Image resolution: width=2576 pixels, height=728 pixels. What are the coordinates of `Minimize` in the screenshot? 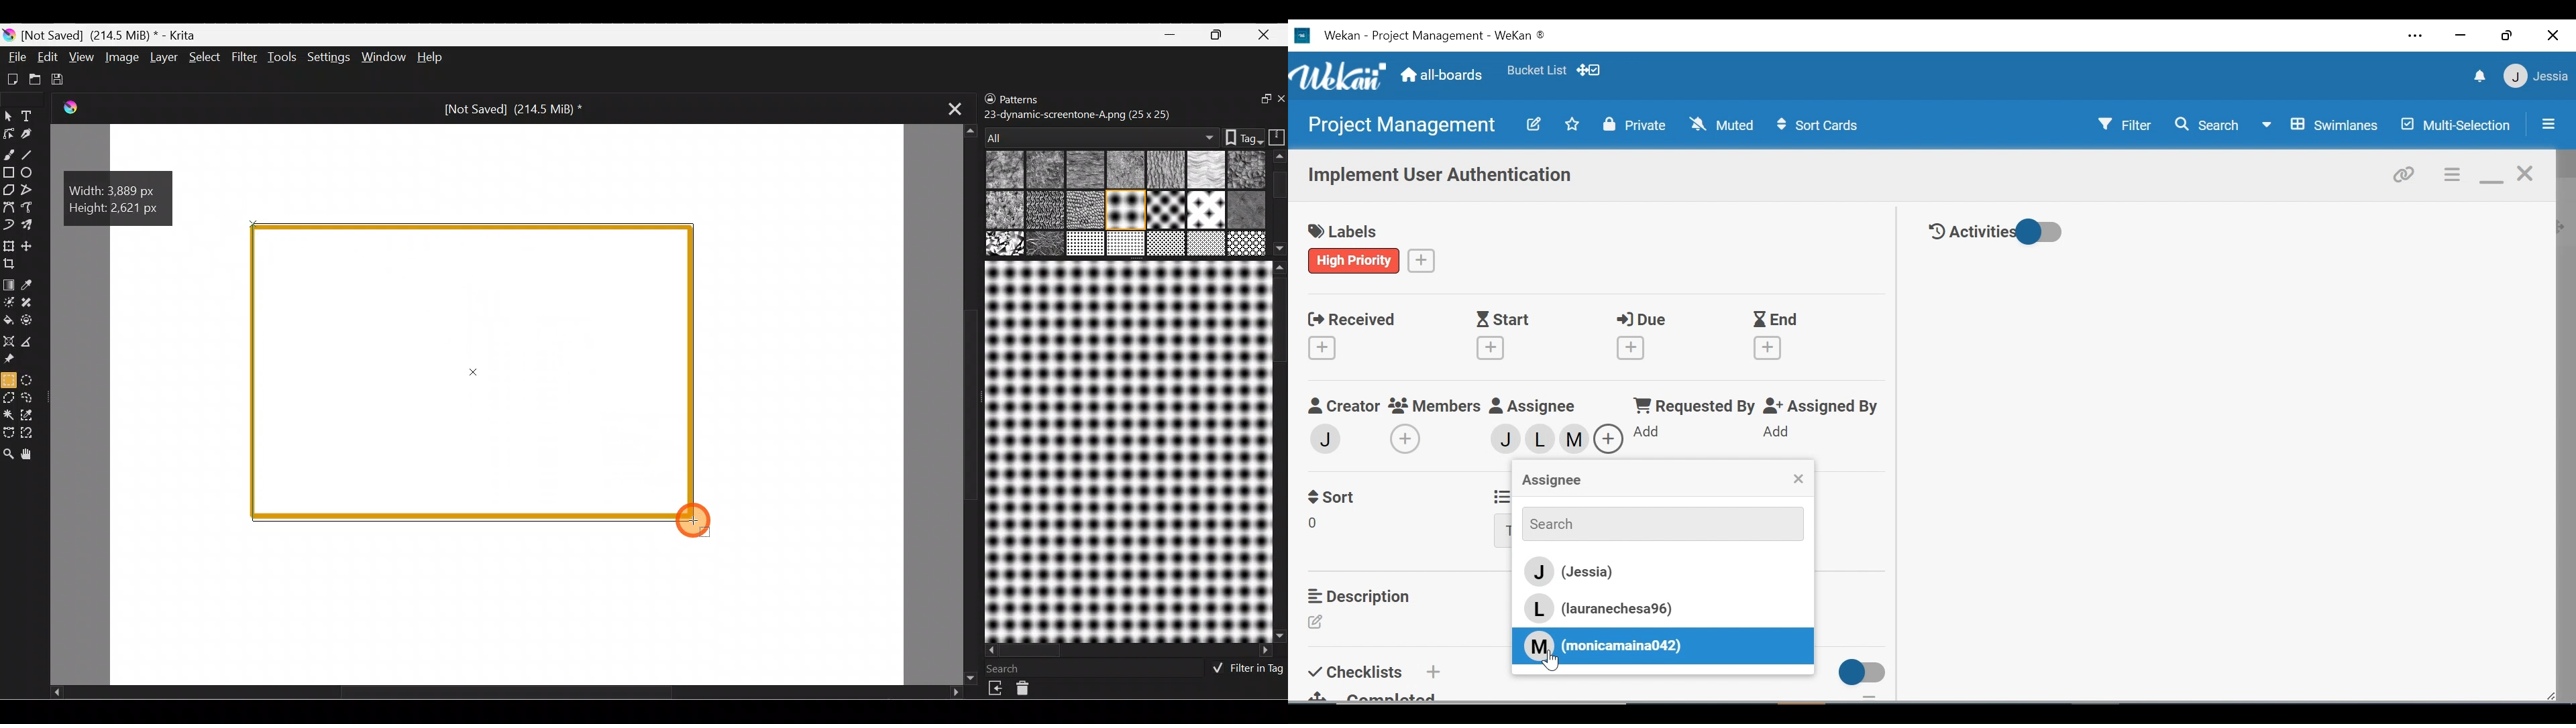 It's located at (1171, 34).